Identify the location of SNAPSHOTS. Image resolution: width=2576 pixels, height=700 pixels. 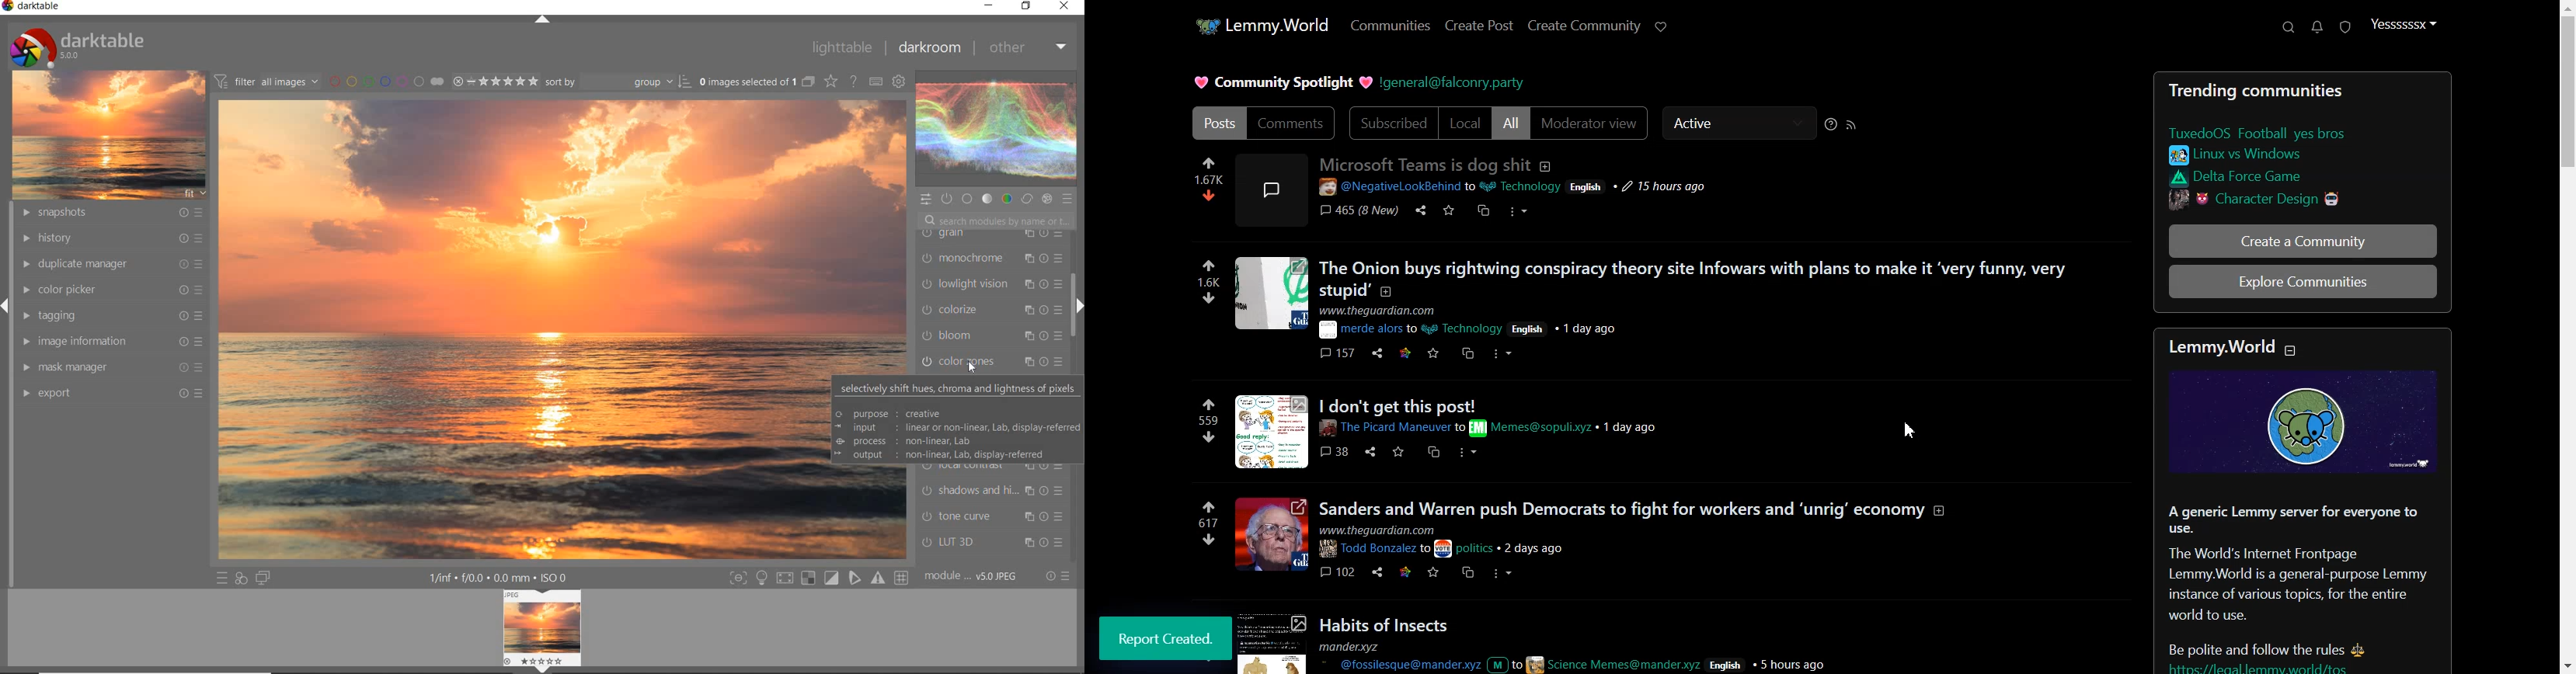
(111, 213).